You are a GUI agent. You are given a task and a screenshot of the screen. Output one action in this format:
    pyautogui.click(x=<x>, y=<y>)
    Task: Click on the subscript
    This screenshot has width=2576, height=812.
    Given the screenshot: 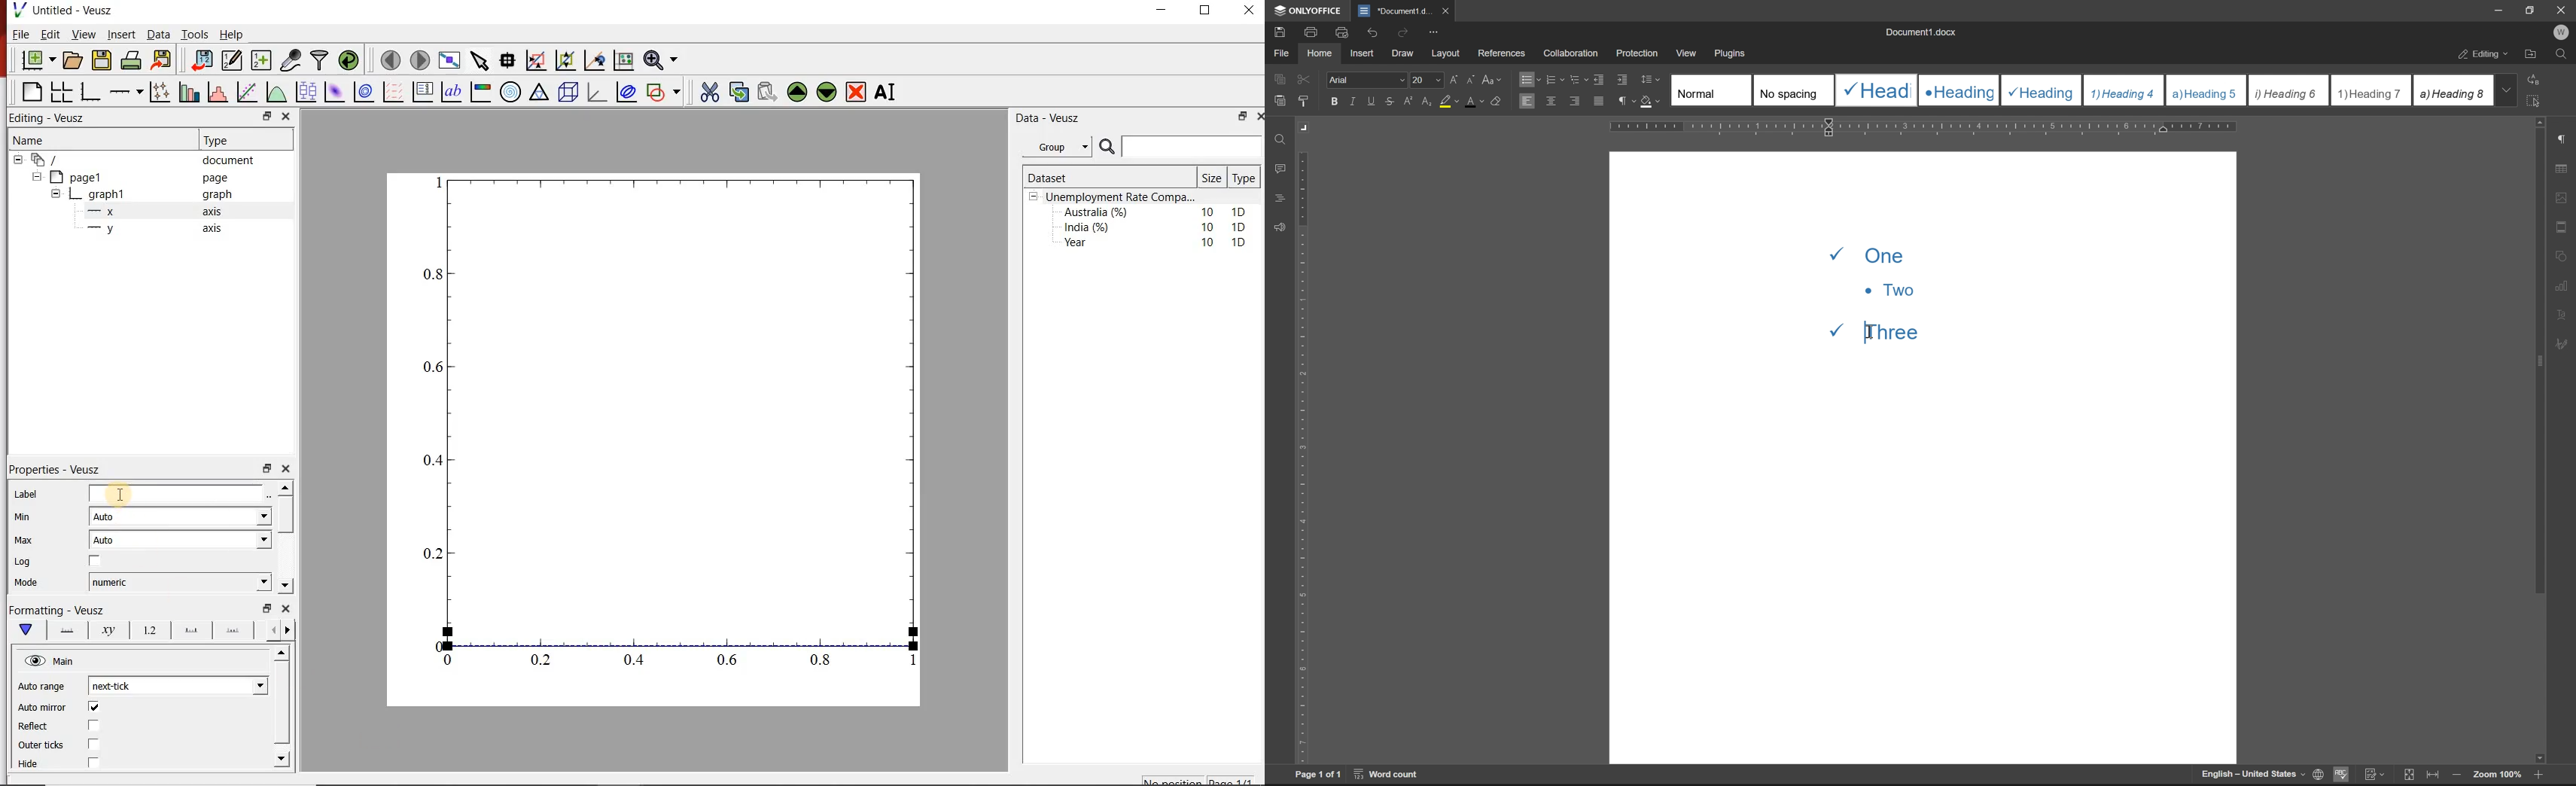 What is the action you would take?
    pyautogui.click(x=1428, y=99)
    